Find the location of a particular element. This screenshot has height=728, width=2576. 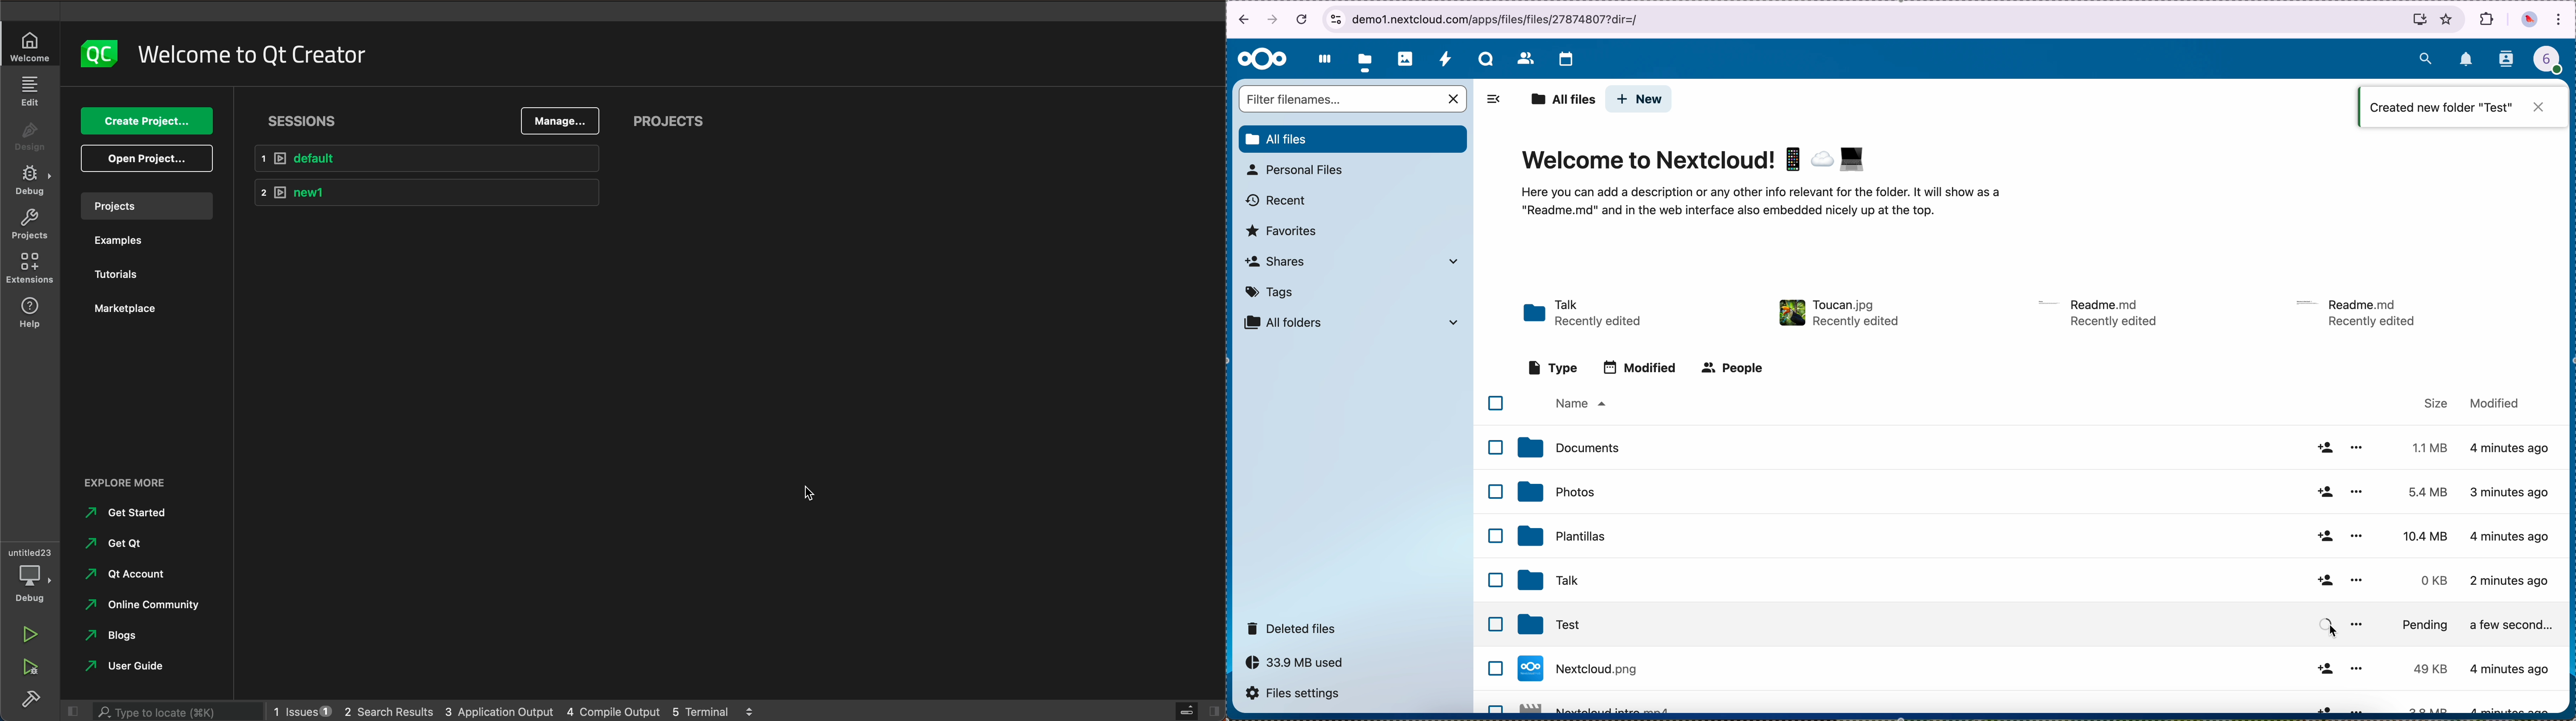

contacts is located at coordinates (2508, 60).